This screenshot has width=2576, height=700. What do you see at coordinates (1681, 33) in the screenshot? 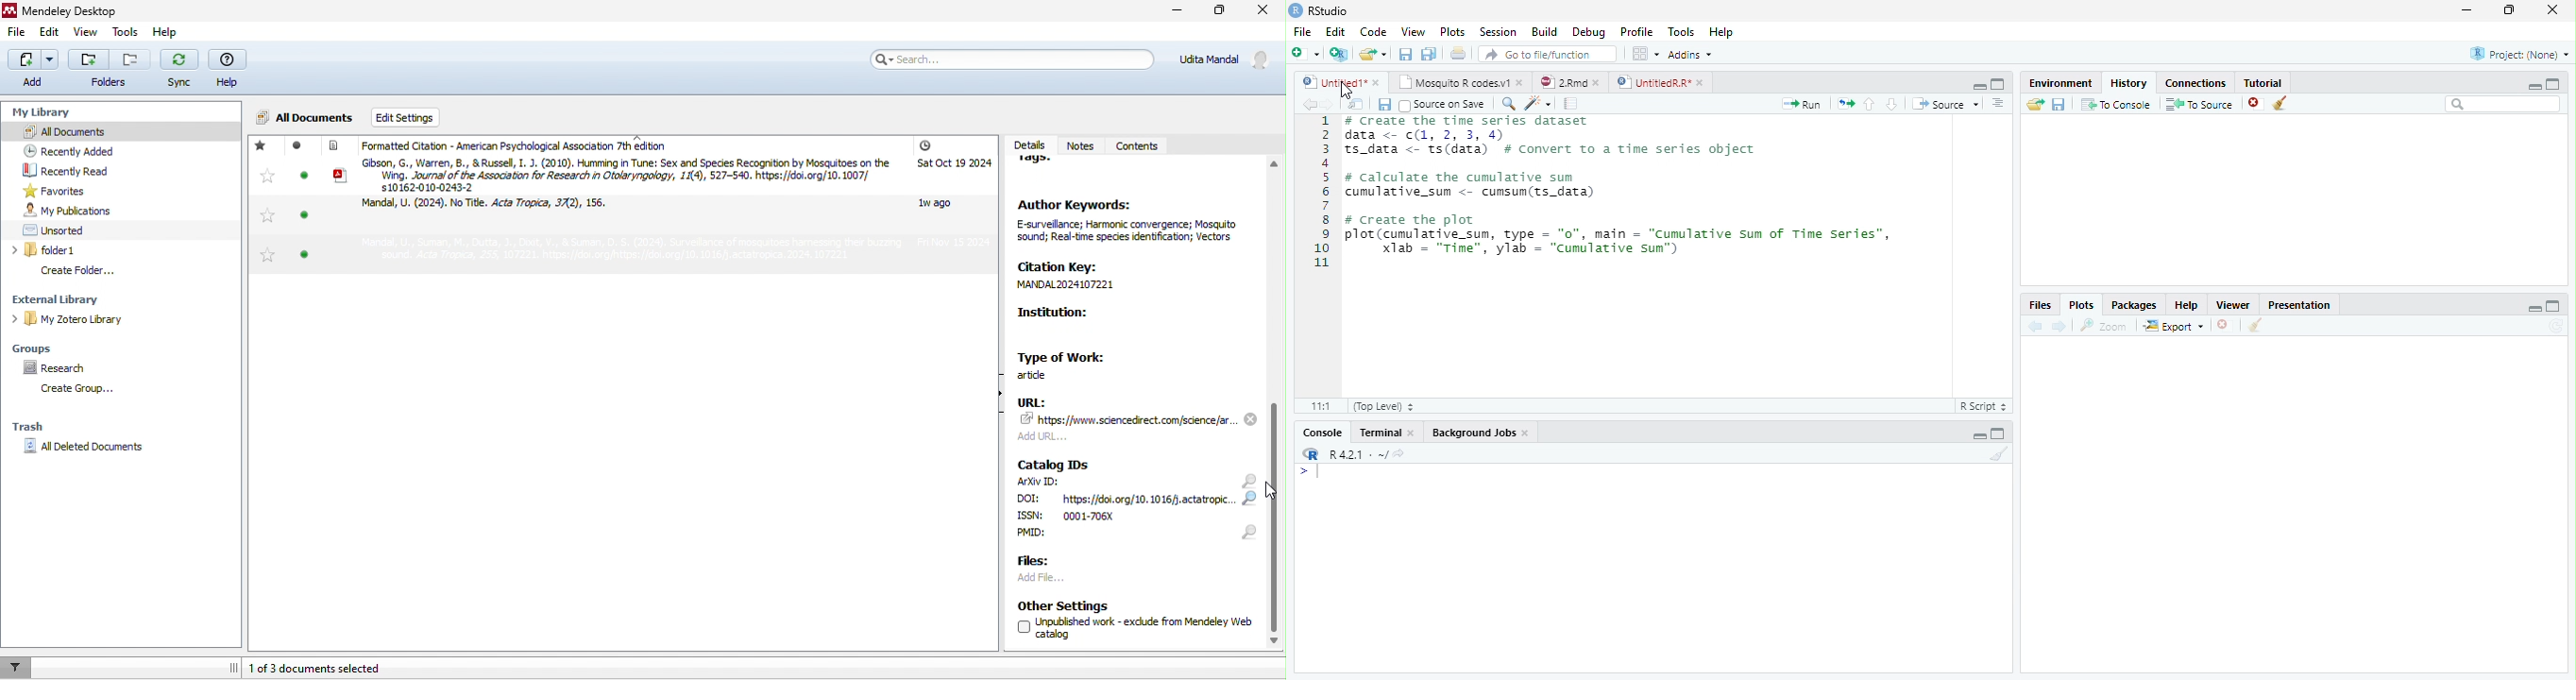
I see `Tools` at bounding box center [1681, 33].